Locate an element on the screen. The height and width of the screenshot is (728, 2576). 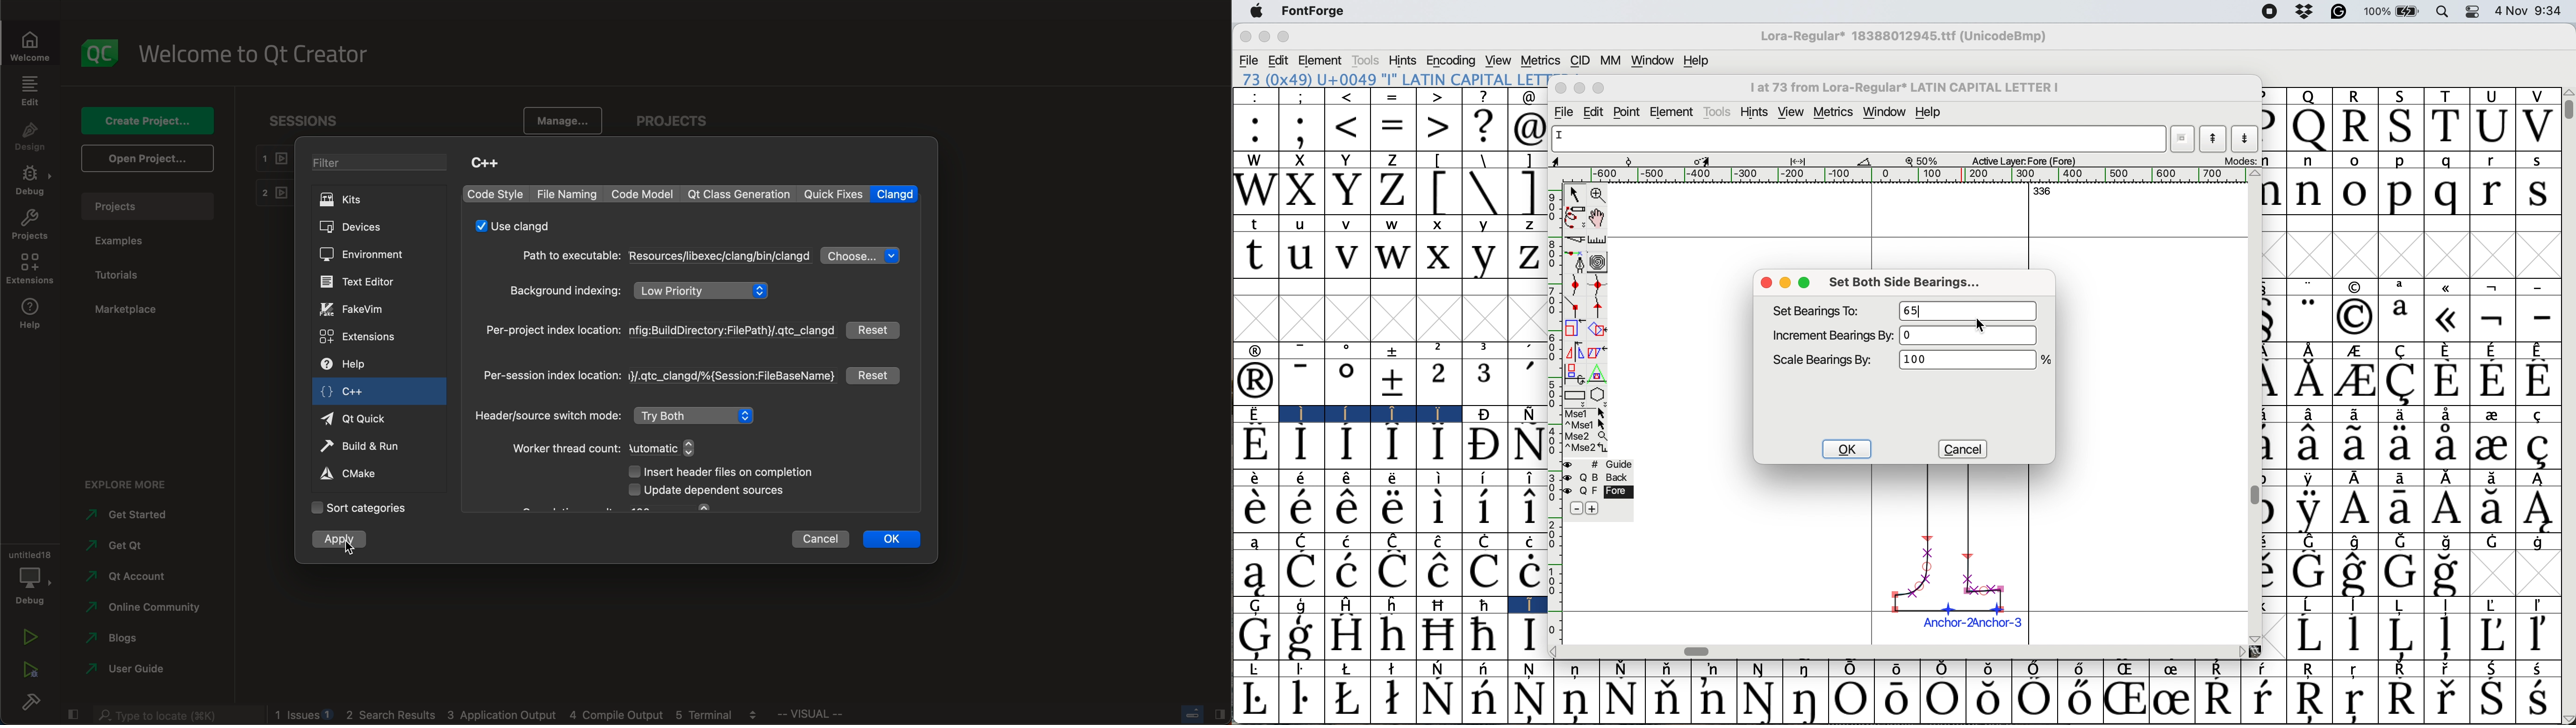
Symbol is located at coordinates (1622, 700).